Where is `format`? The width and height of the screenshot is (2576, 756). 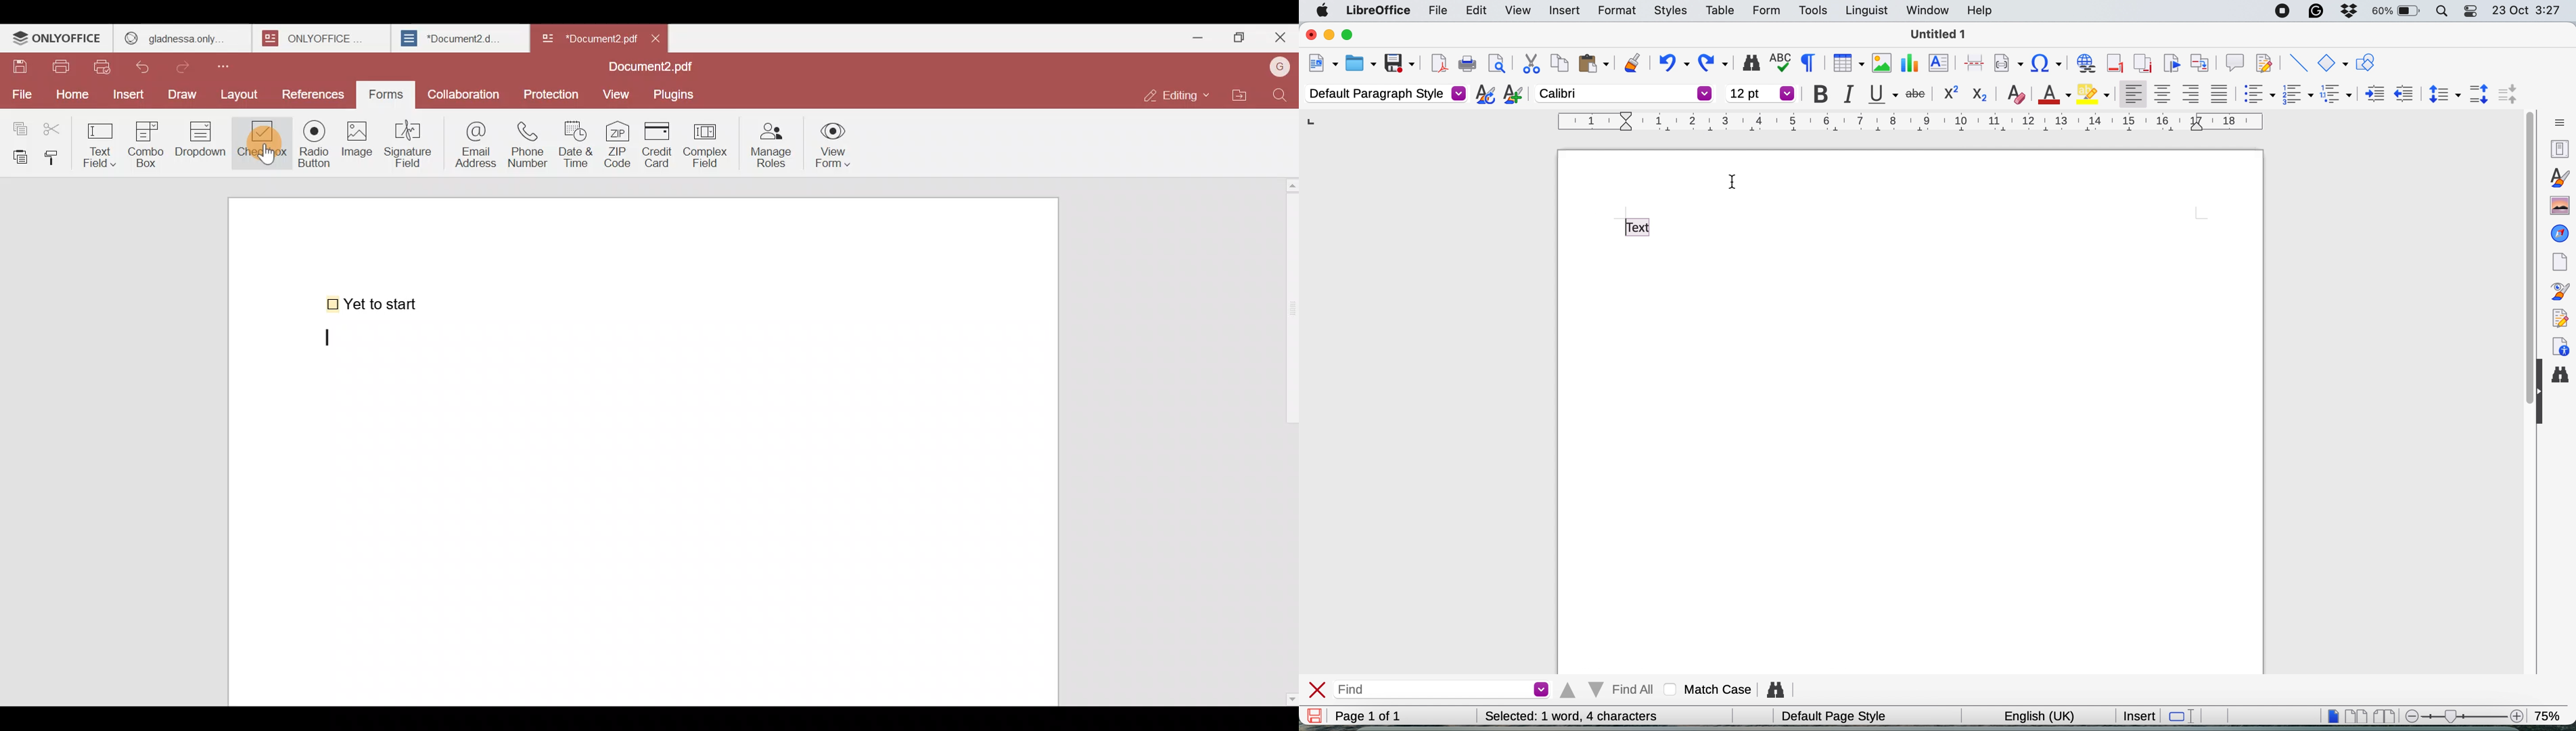 format is located at coordinates (1611, 9).